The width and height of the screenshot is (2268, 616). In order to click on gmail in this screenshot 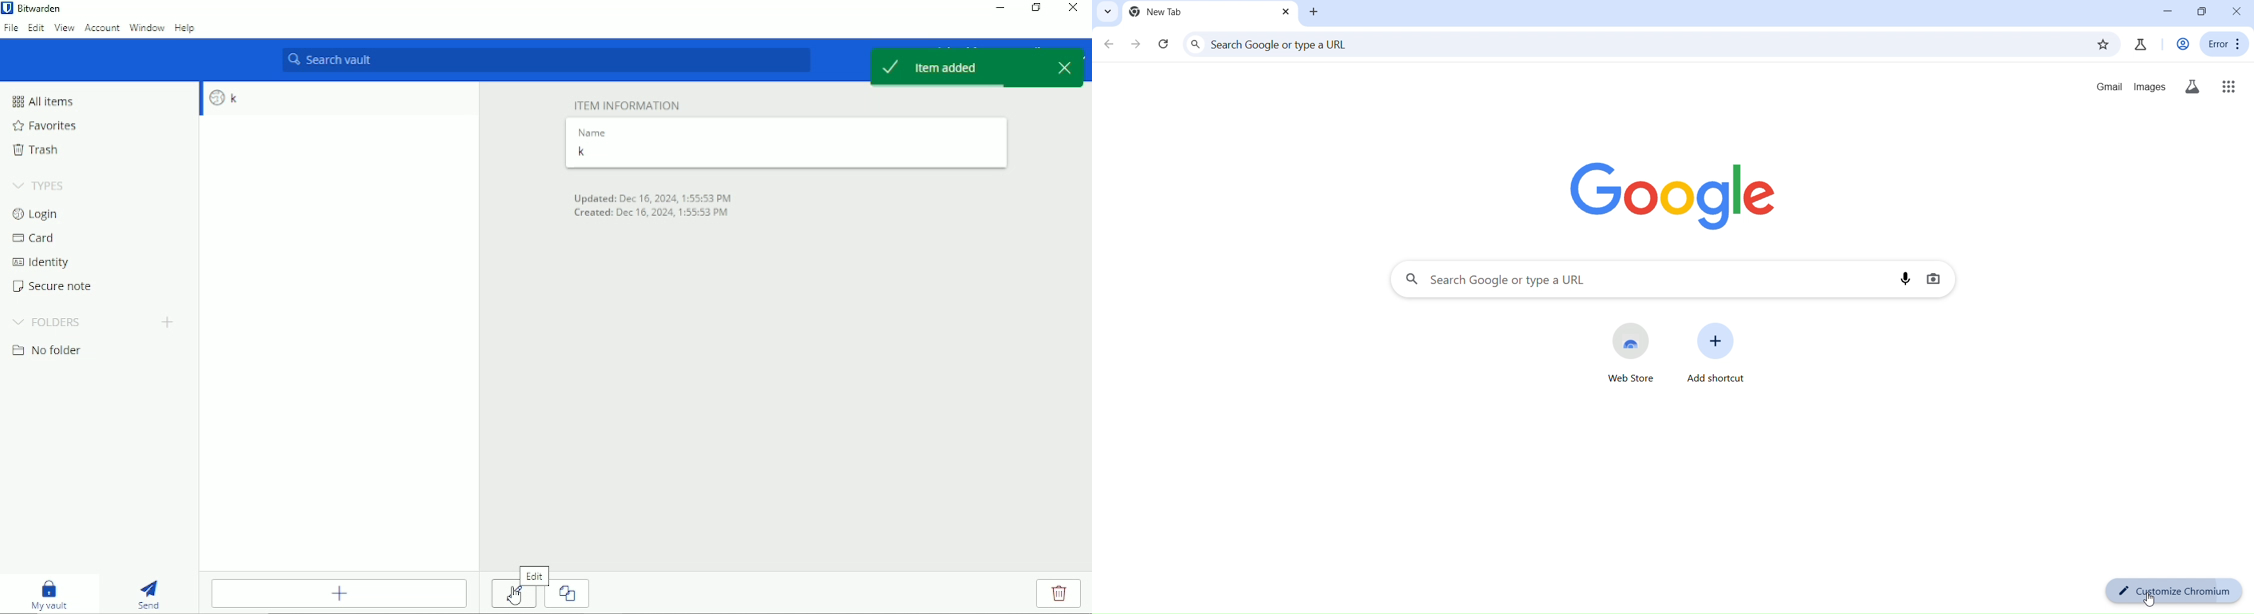, I will do `click(2107, 87)`.